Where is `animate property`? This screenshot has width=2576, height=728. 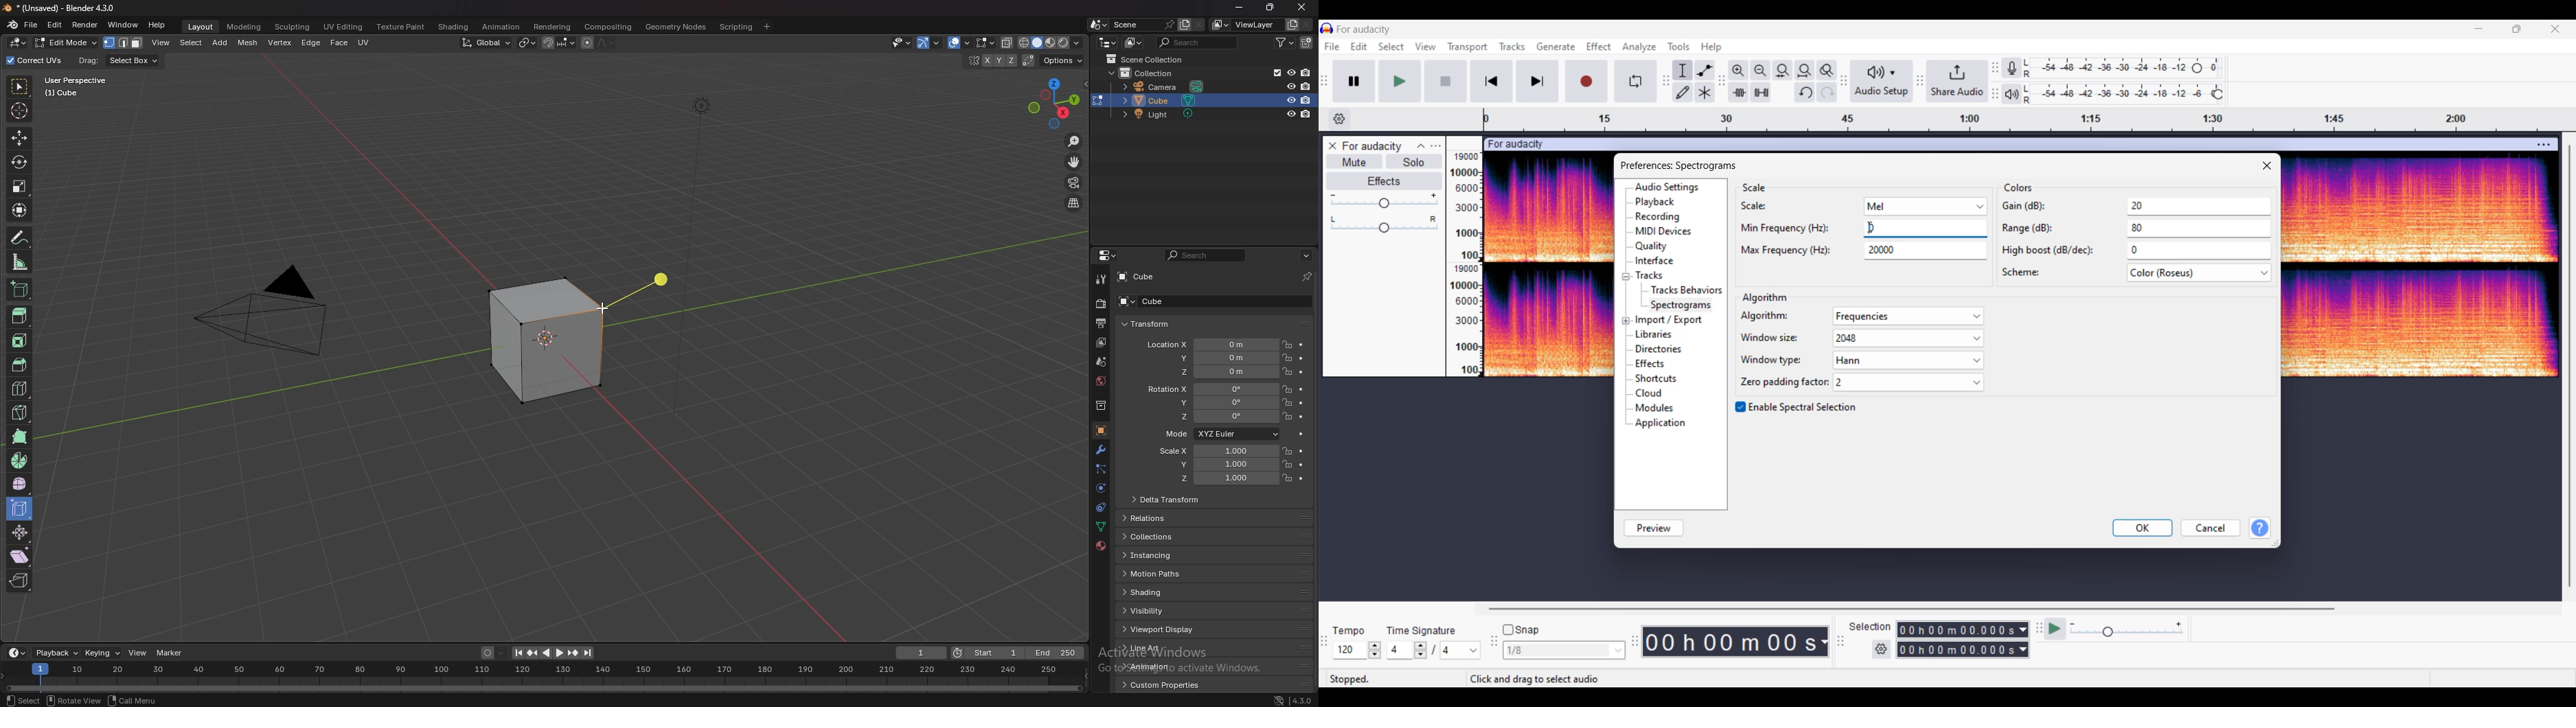 animate property is located at coordinates (1301, 345).